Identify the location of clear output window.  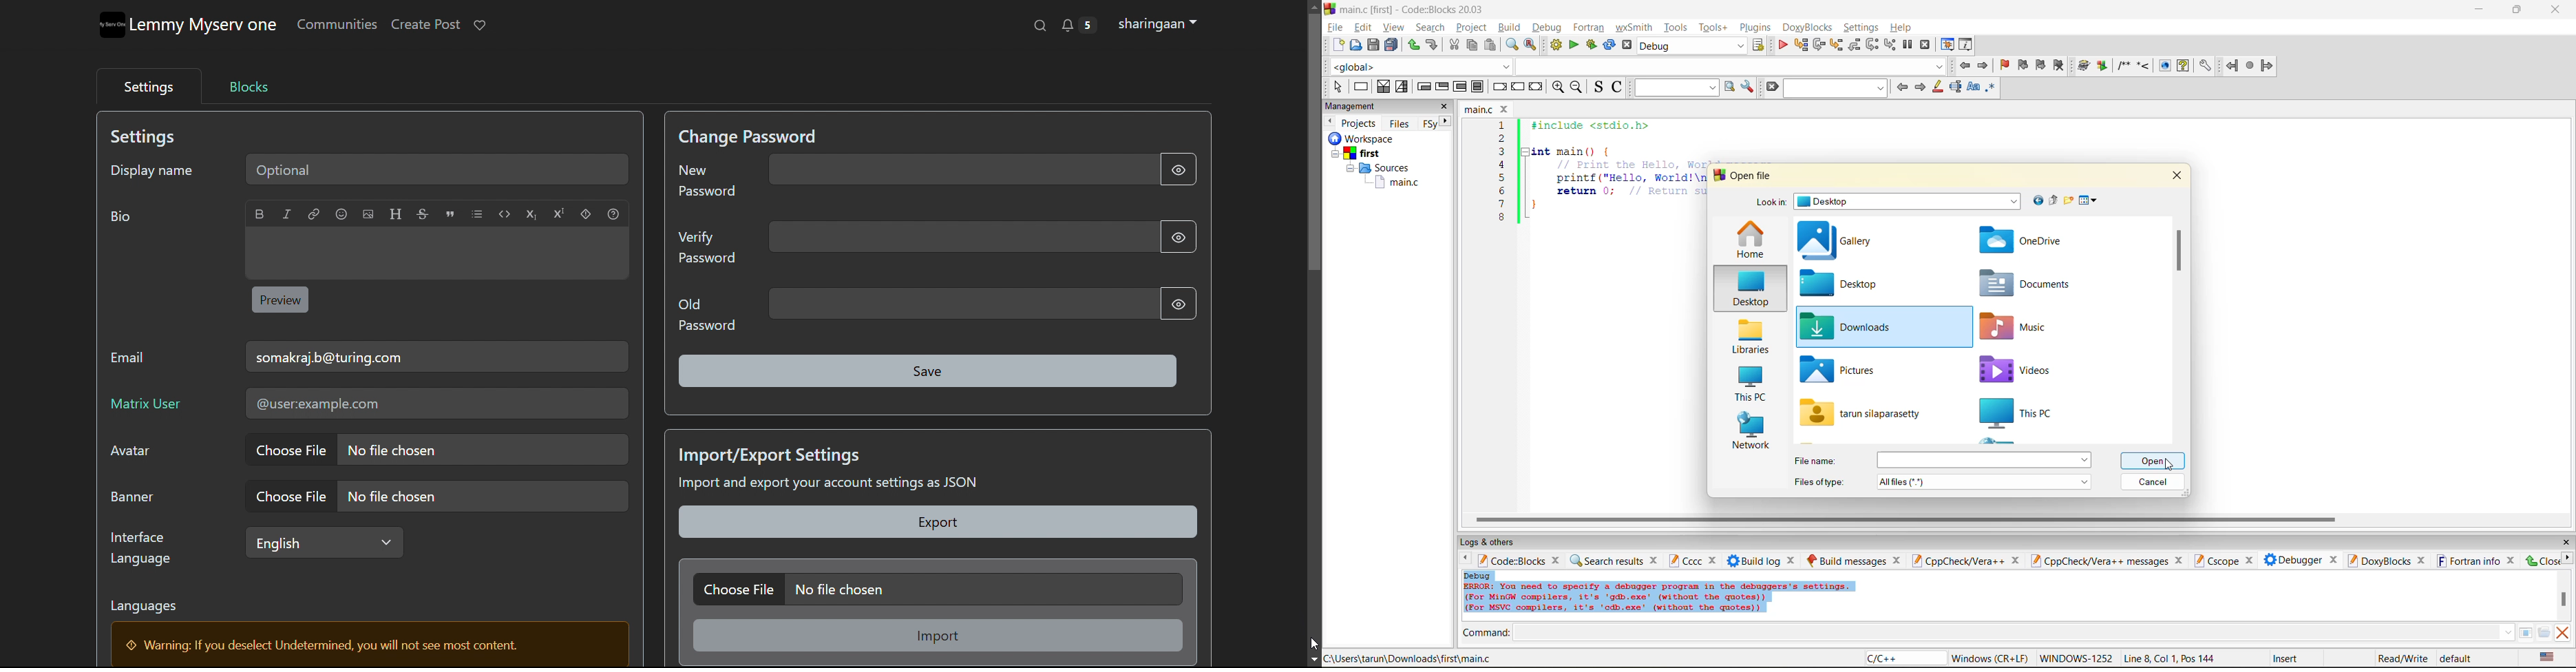
(2562, 632).